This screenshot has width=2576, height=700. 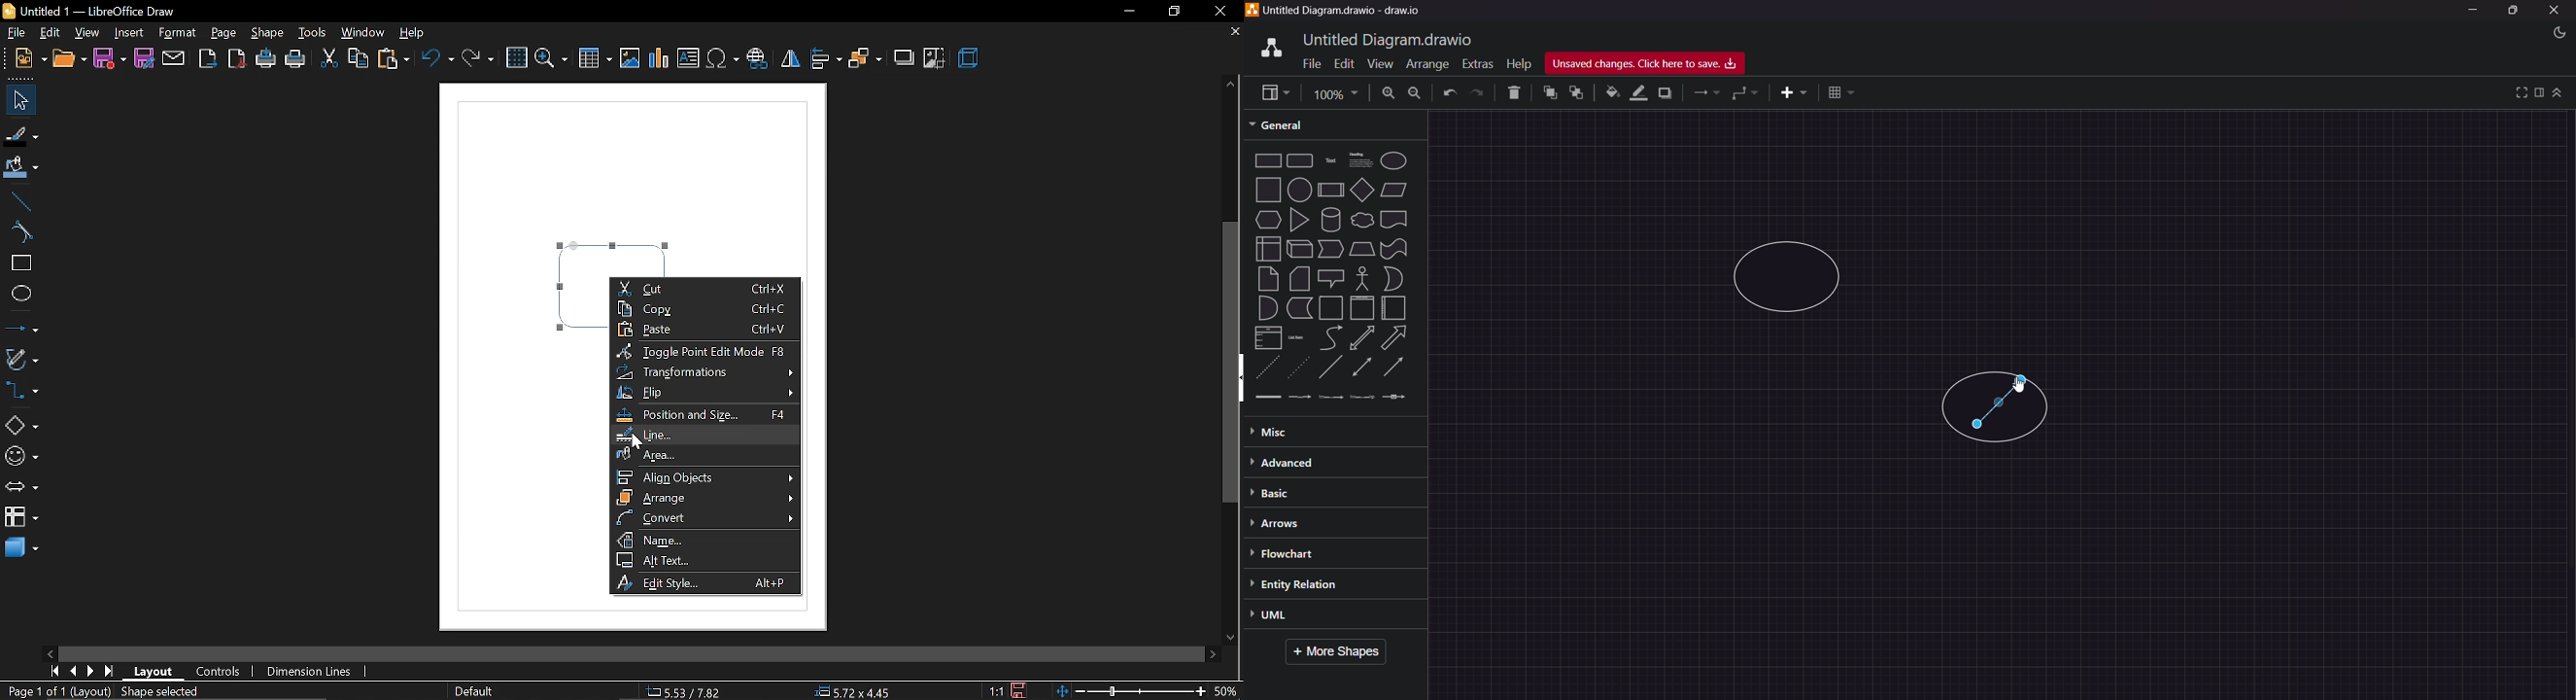 I want to click on move, so click(x=19, y=100).